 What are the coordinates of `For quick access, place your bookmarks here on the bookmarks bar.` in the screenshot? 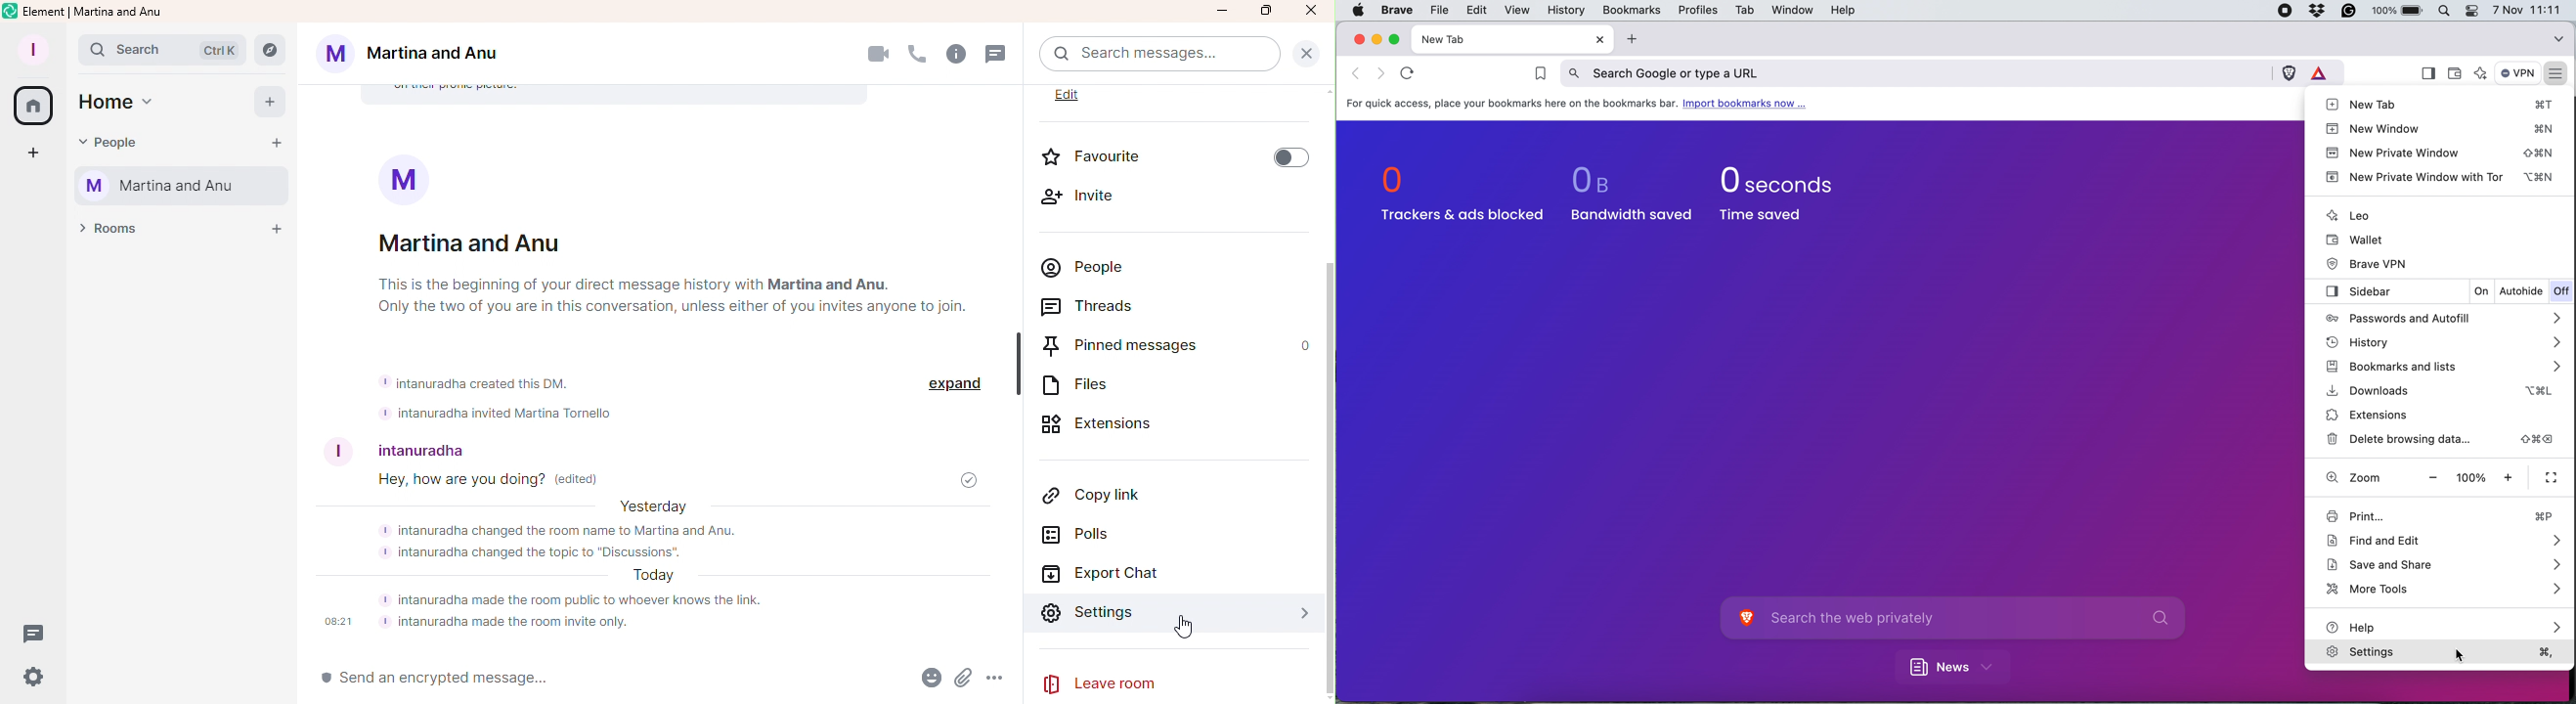 It's located at (1512, 103).